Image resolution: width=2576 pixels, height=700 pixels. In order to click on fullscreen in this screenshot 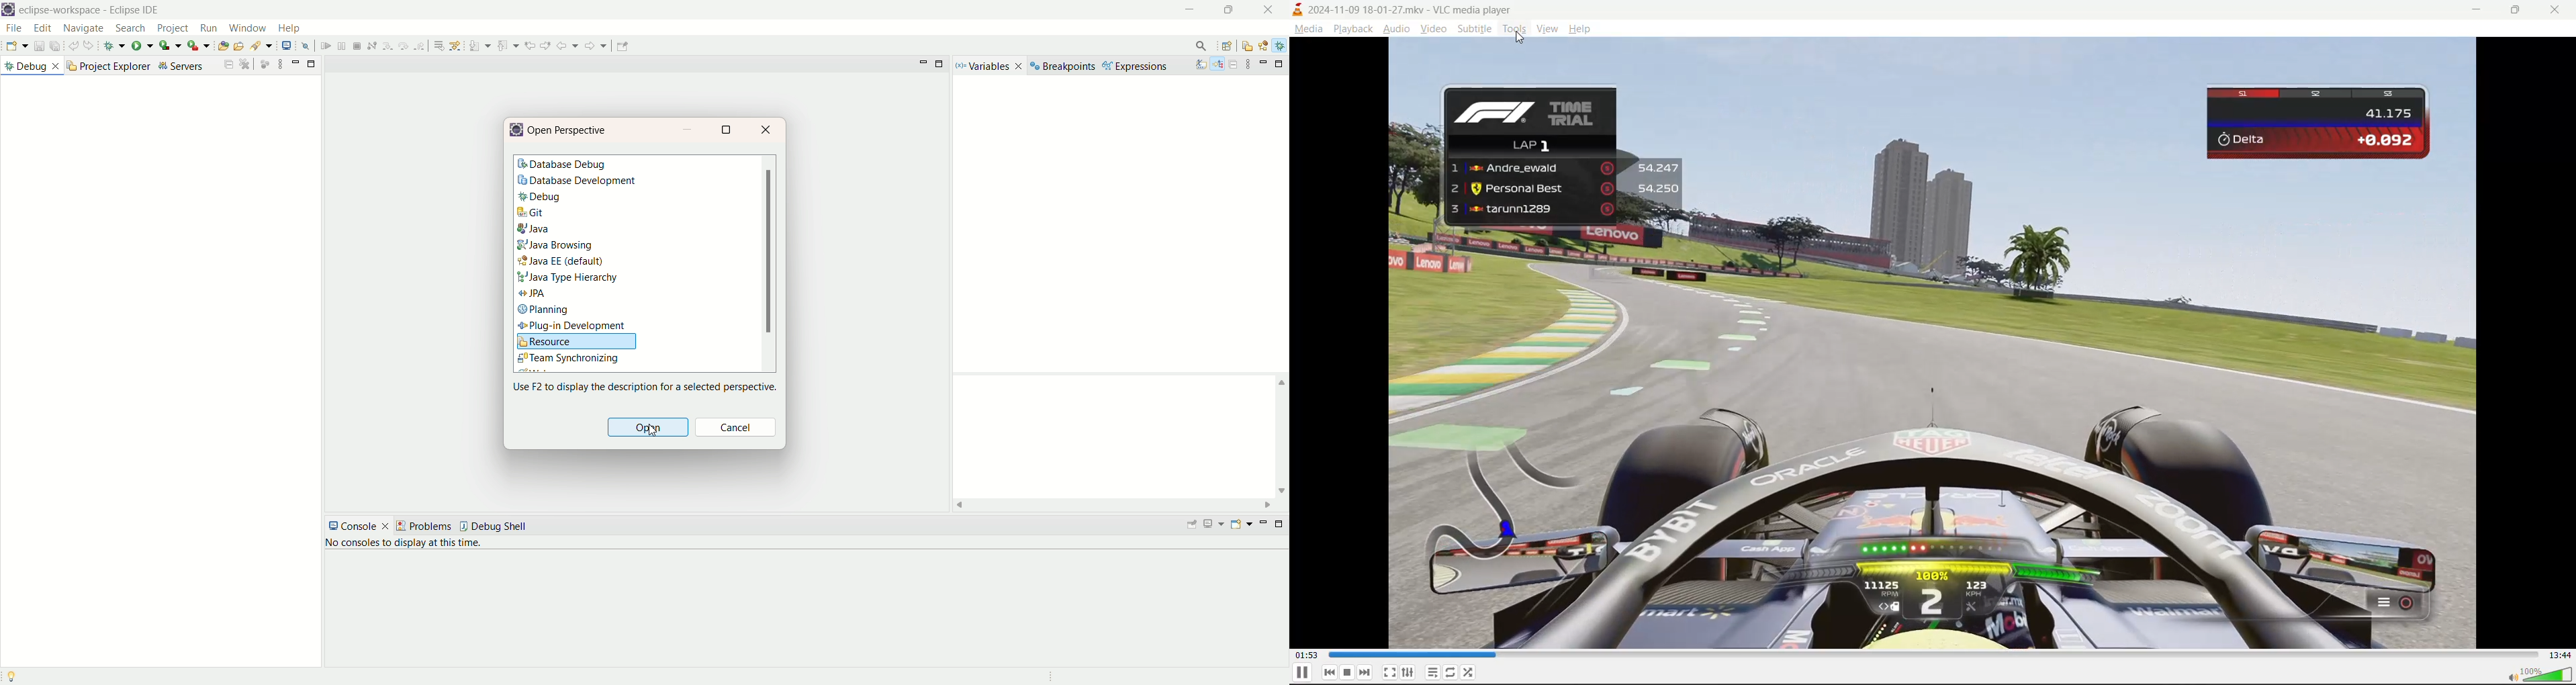, I will do `click(1390, 672)`.